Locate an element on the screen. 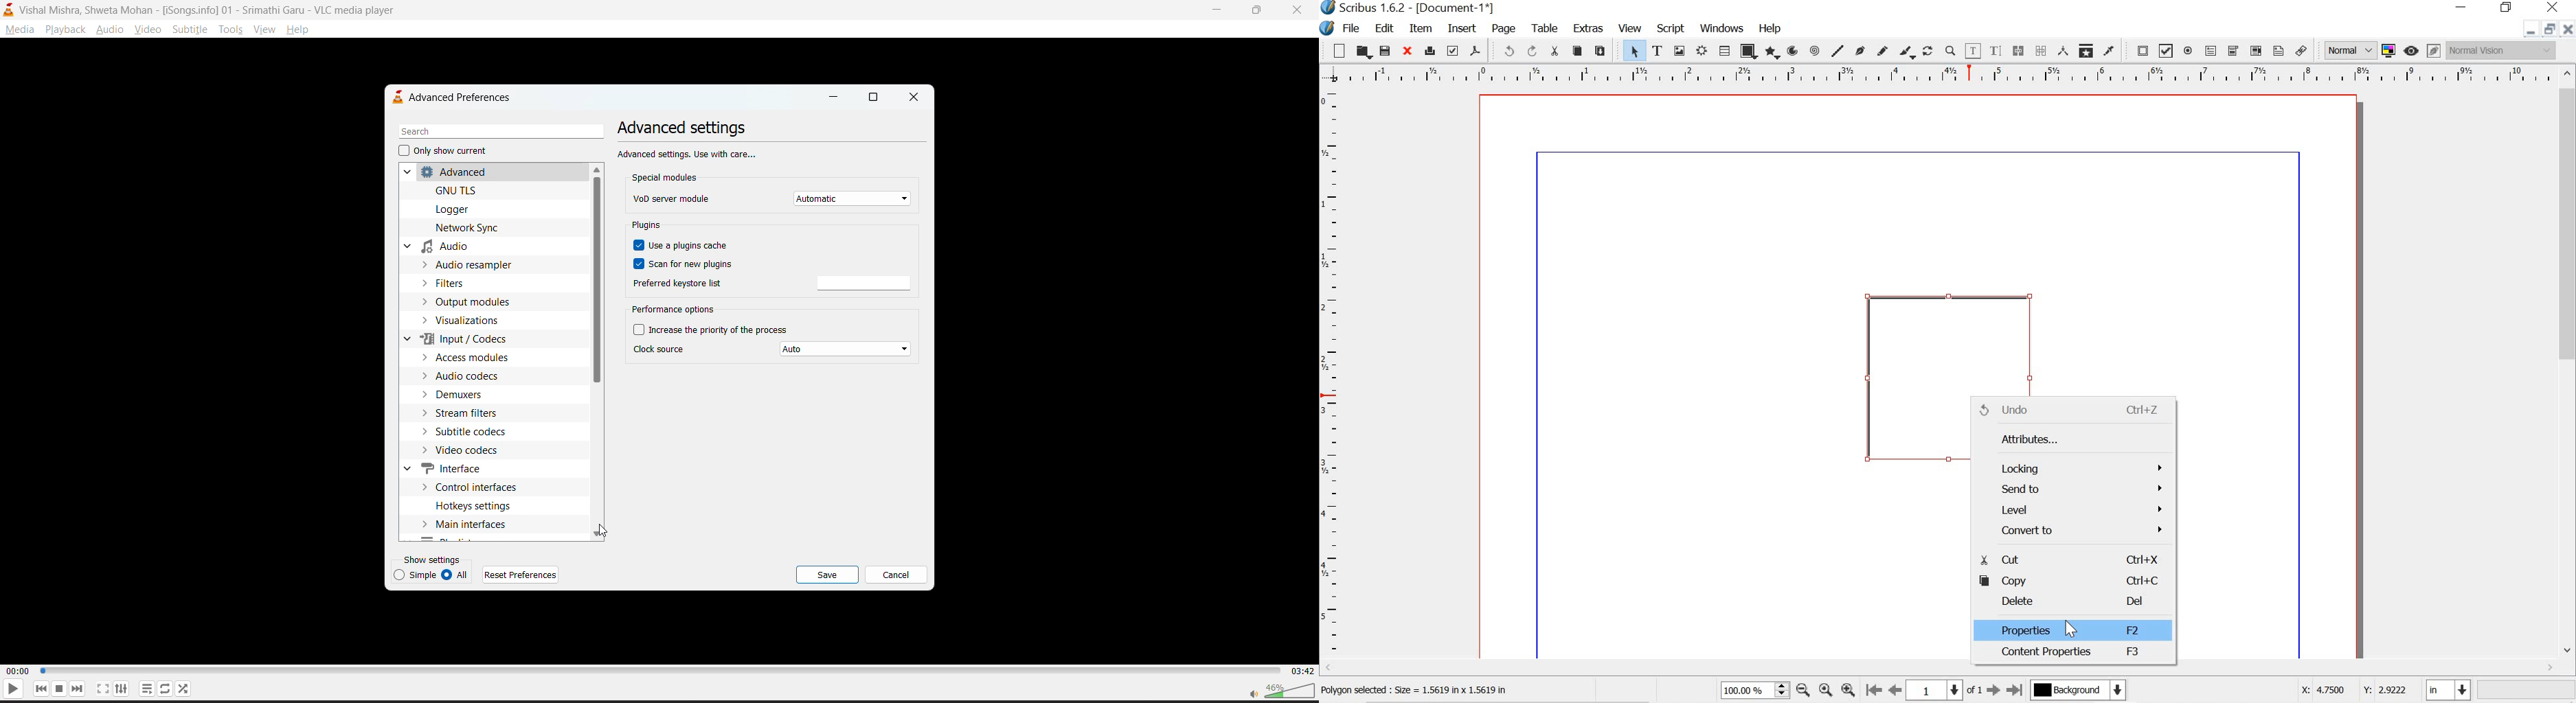 The image size is (2576, 728). Scribus 1.6.2 - [Document-1*] is located at coordinates (1426, 8).